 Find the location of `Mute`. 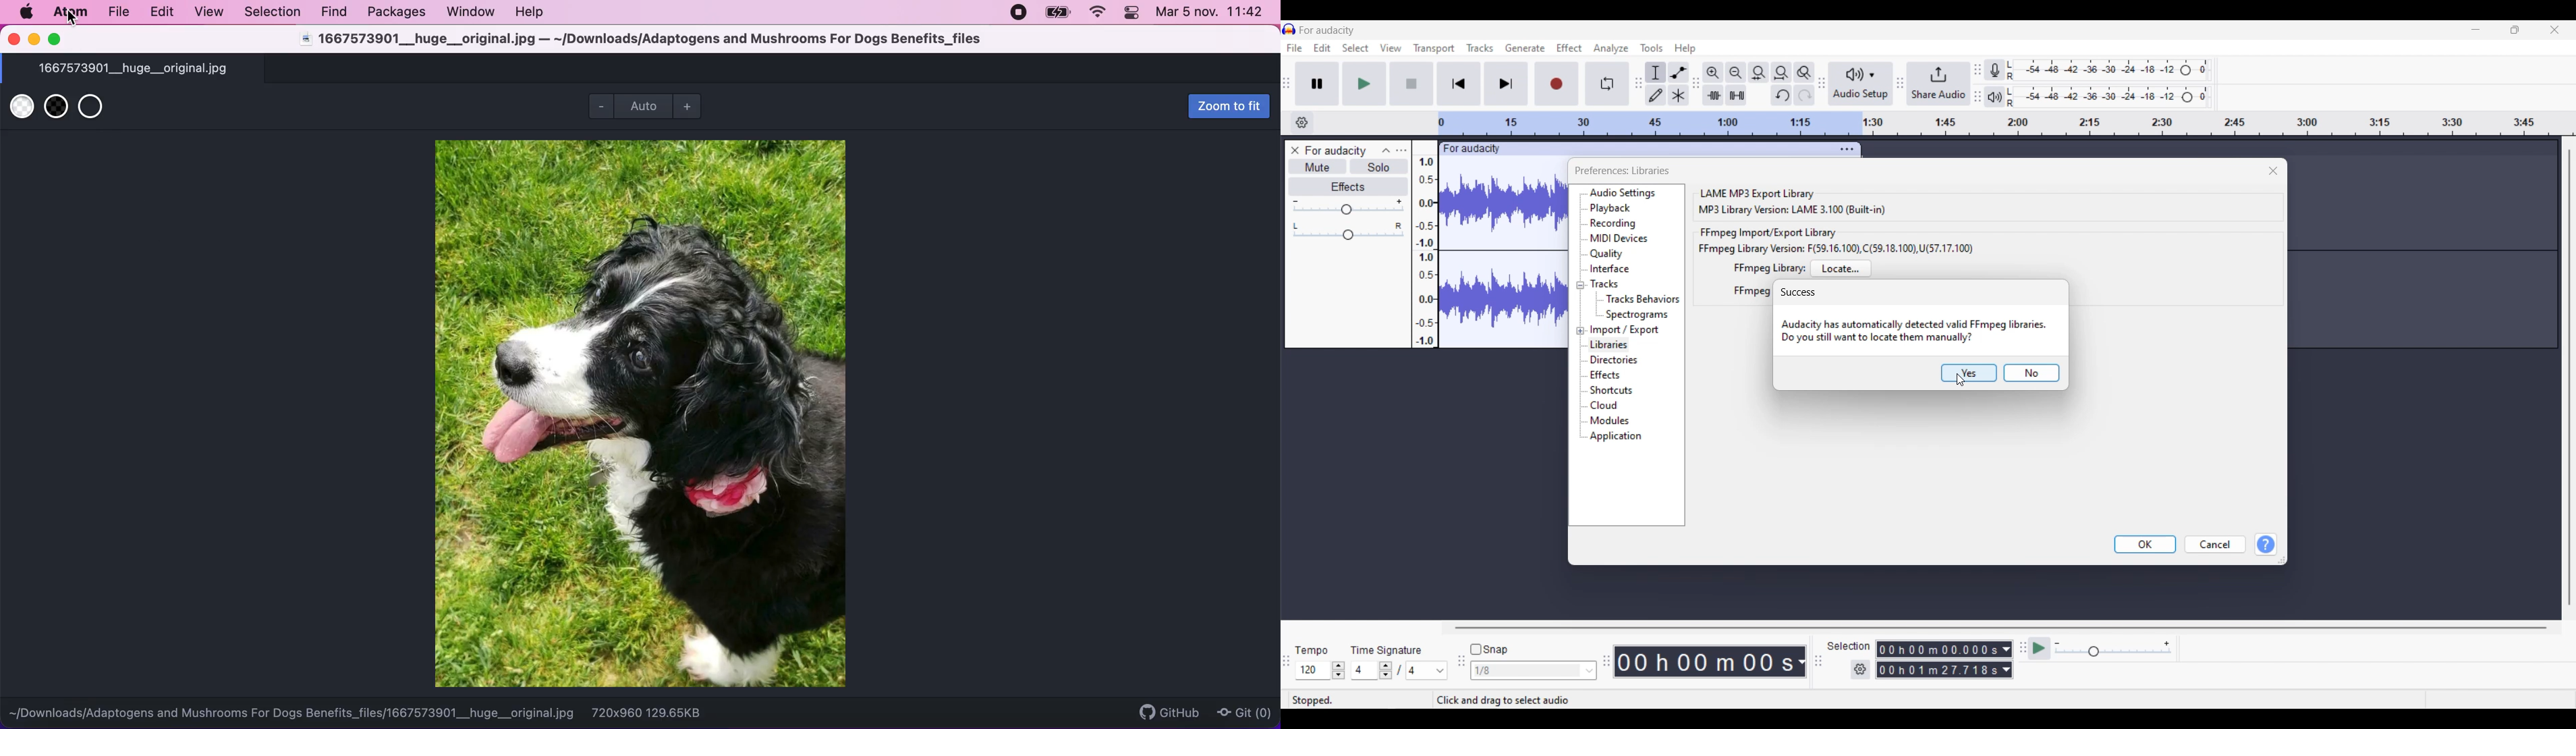

Mute is located at coordinates (1318, 166).